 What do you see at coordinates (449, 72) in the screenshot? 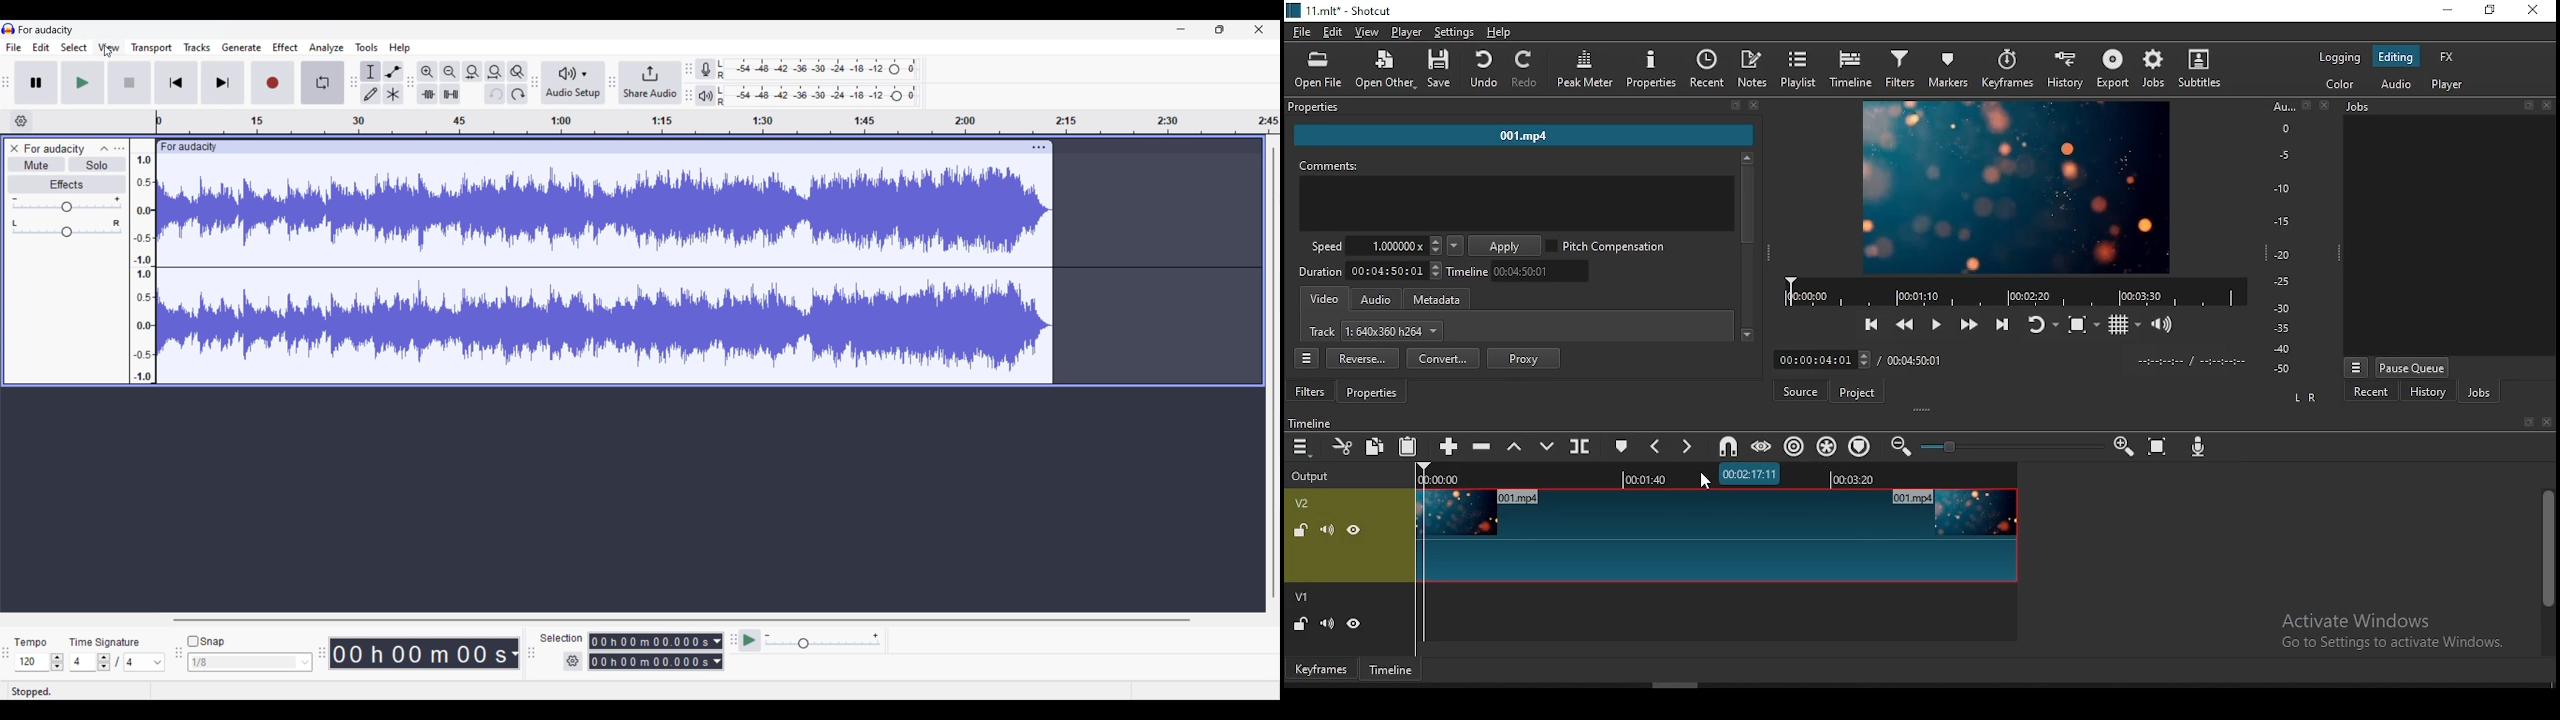
I see `Zoom out` at bounding box center [449, 72].